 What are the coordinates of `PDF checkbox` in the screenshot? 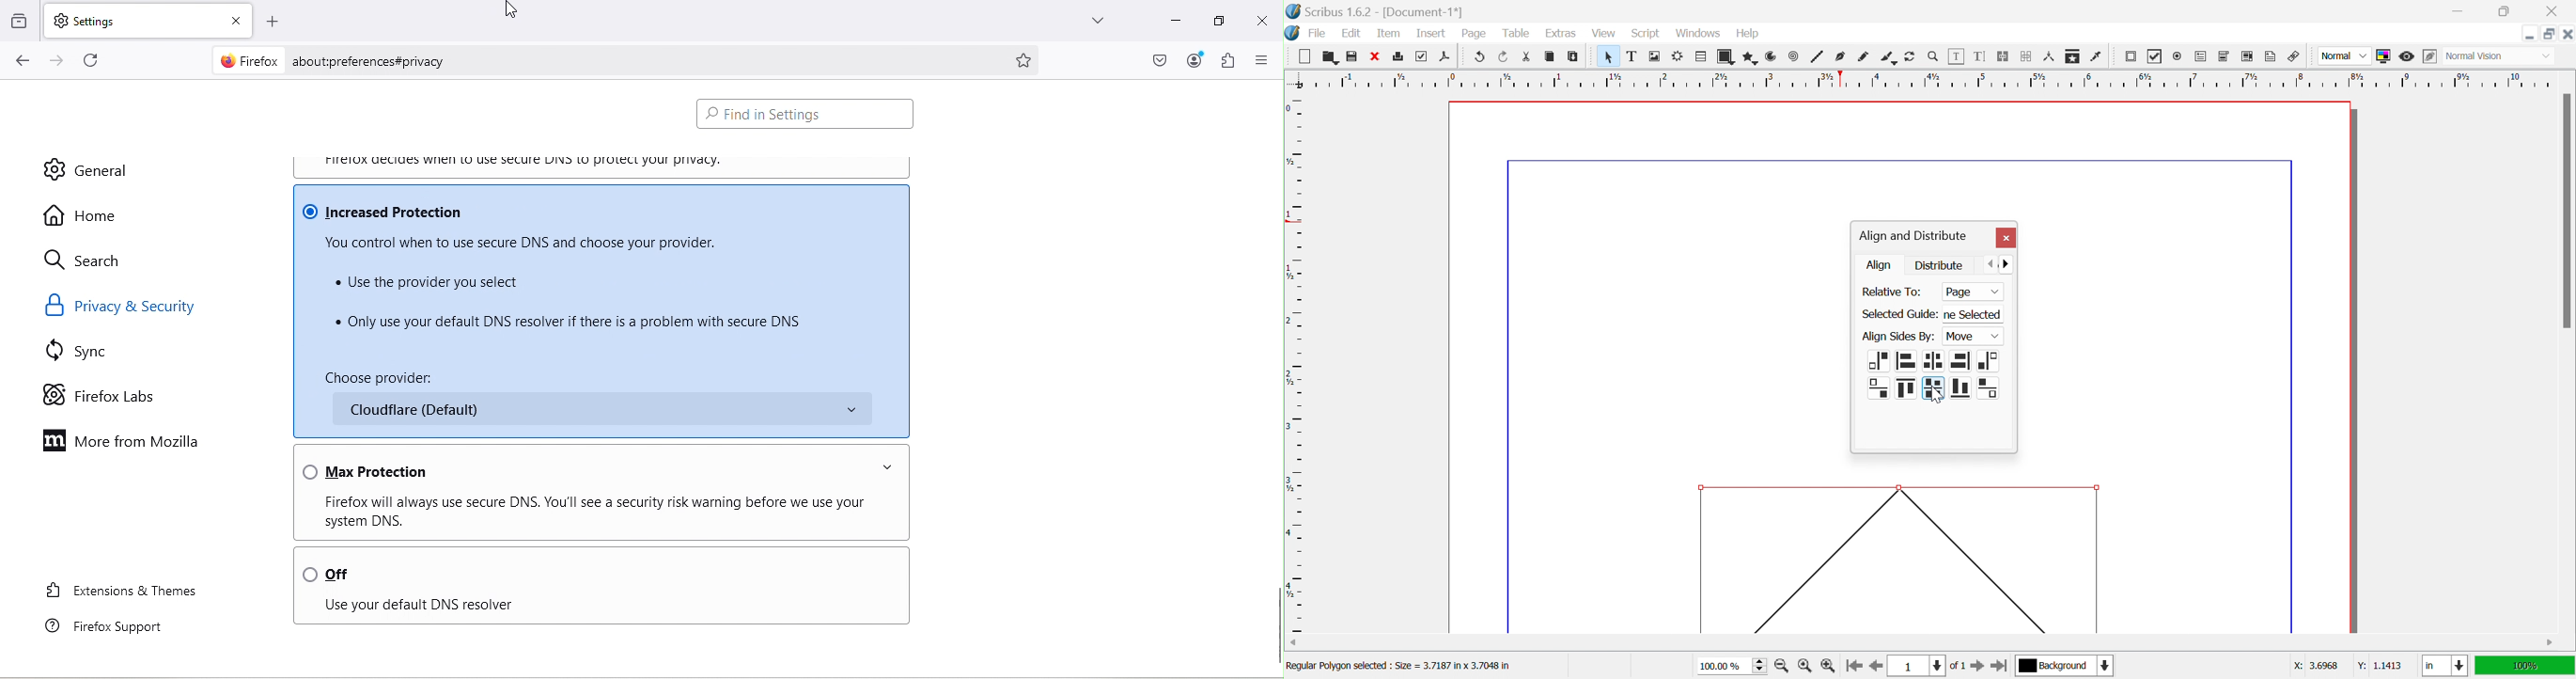 It's located at (2155, 57).